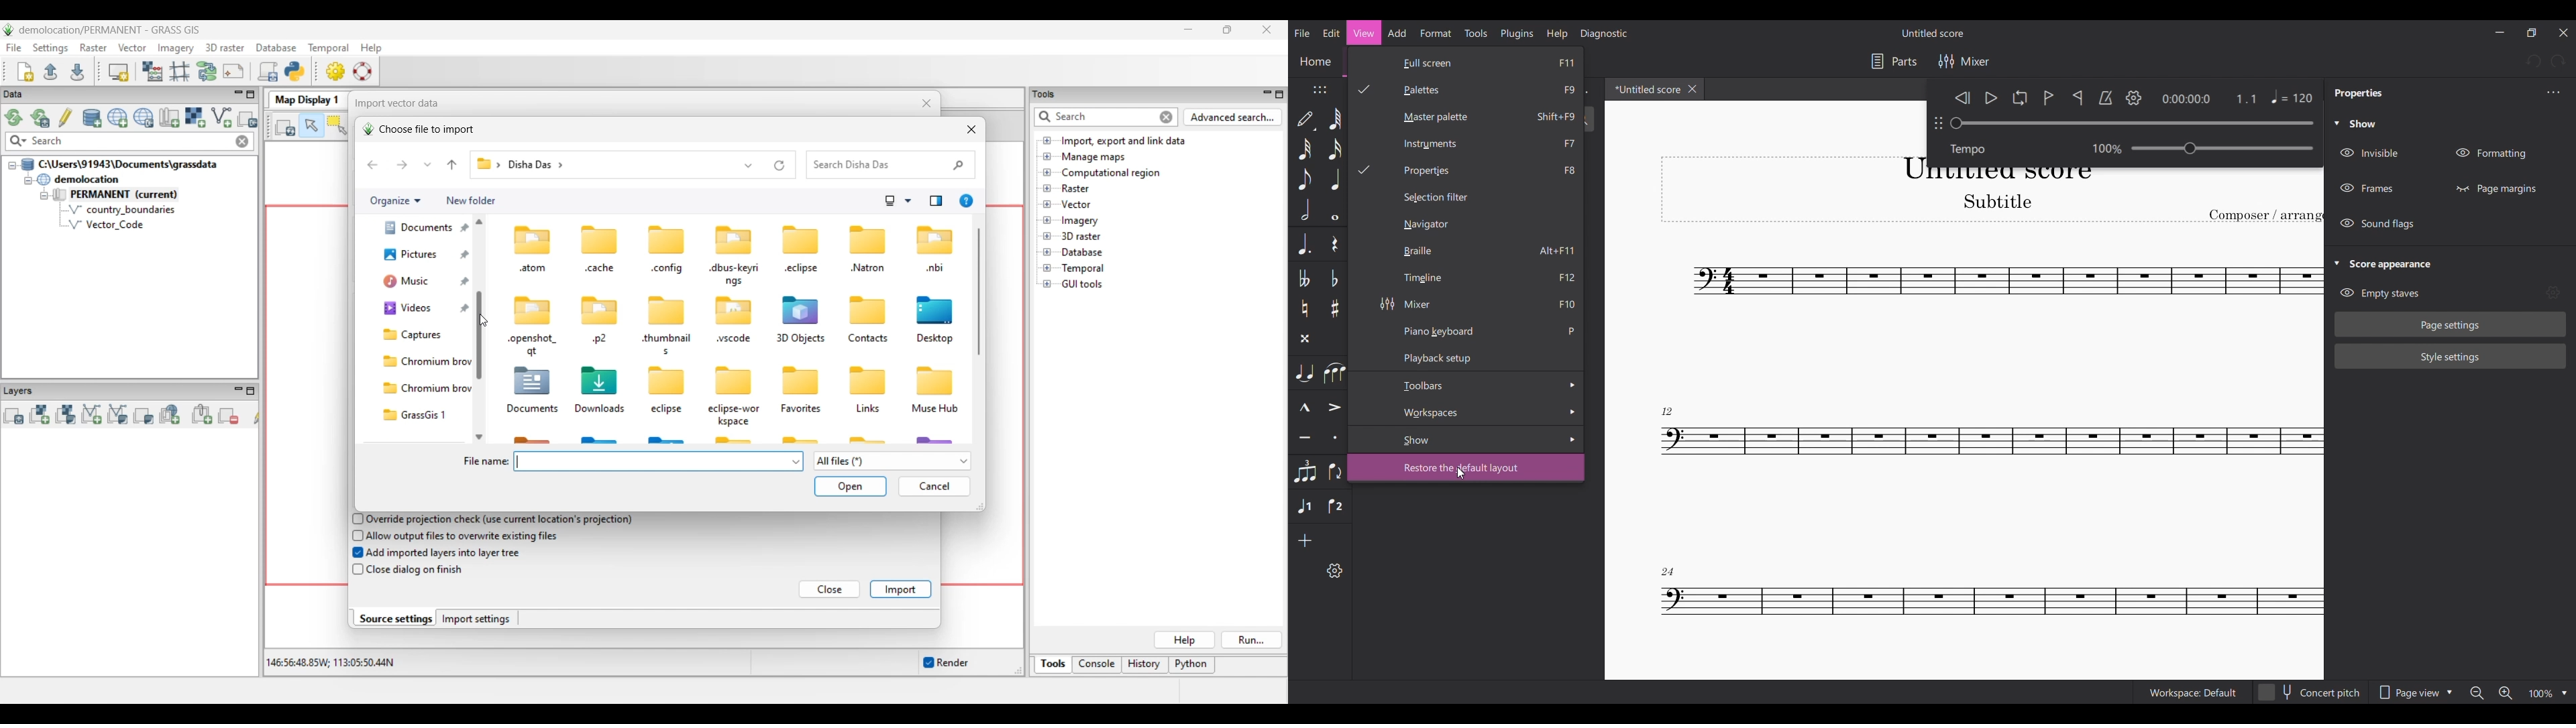 This screenshot has width=2576, height=728. Describe the element at coordinates (1485, 330) in the screenshot. I see `Piano keyboard   P` at that location.